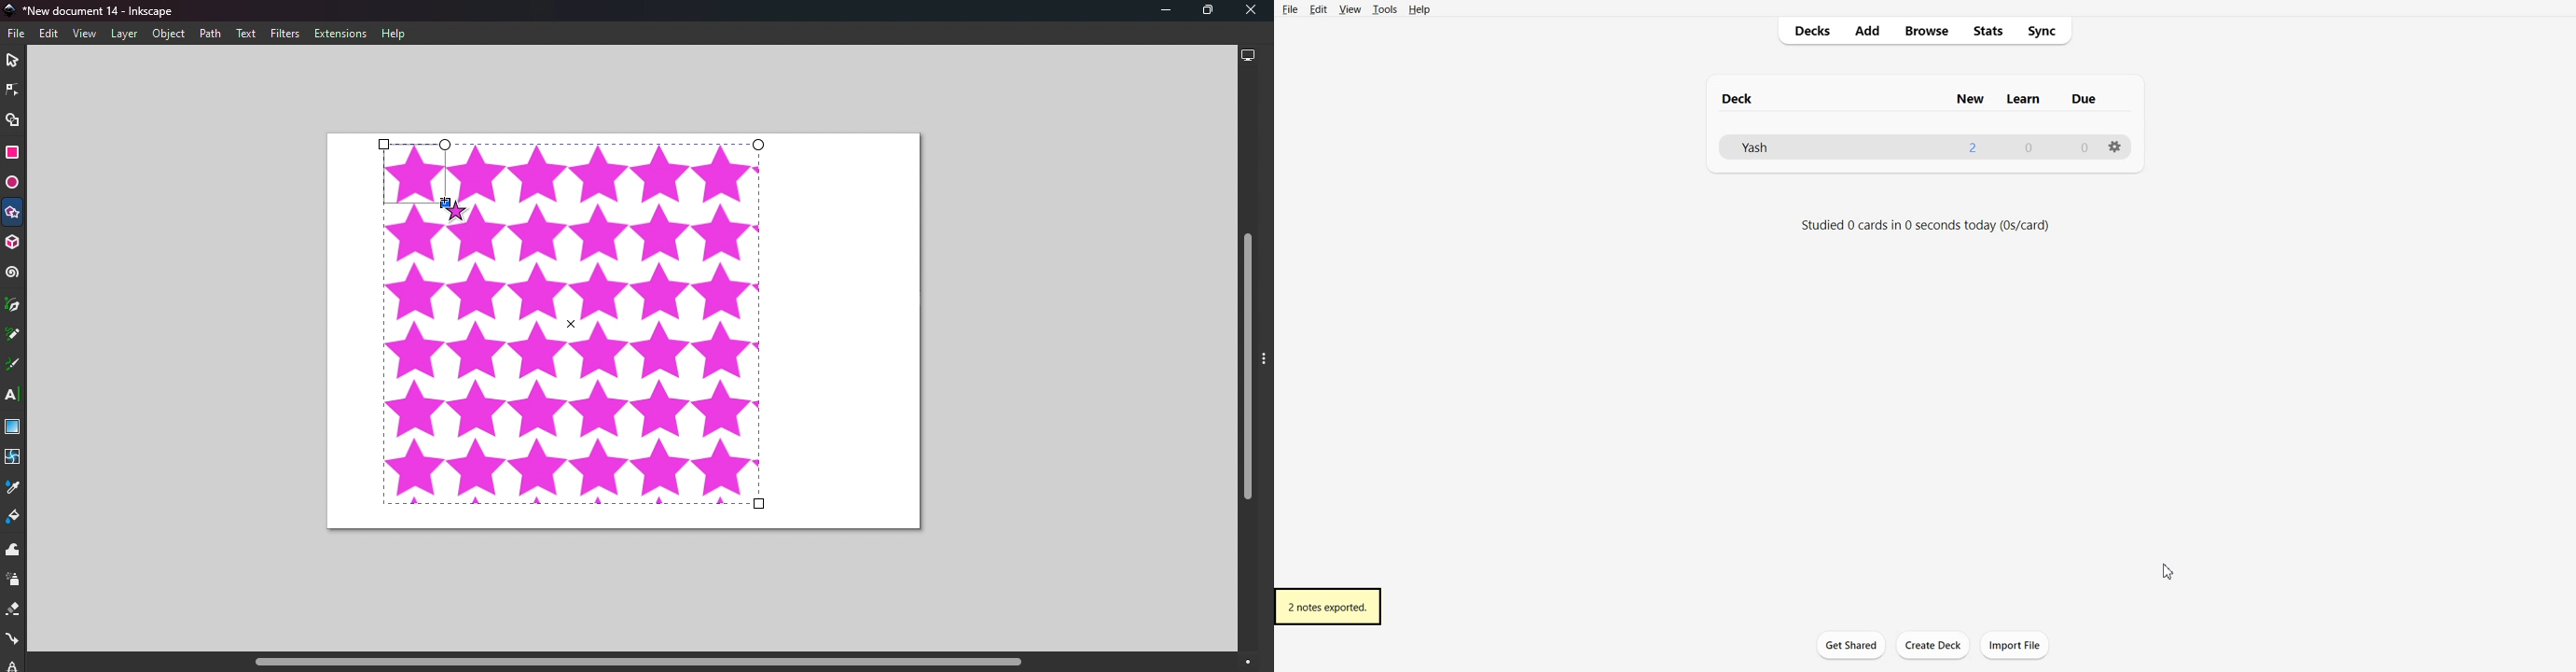 The width and height of the screenshot is (2576, 672). What do you see at coordinates (14, 428) in the screenshot?
I see `Gradient tool` at bounding box center [14, 428].